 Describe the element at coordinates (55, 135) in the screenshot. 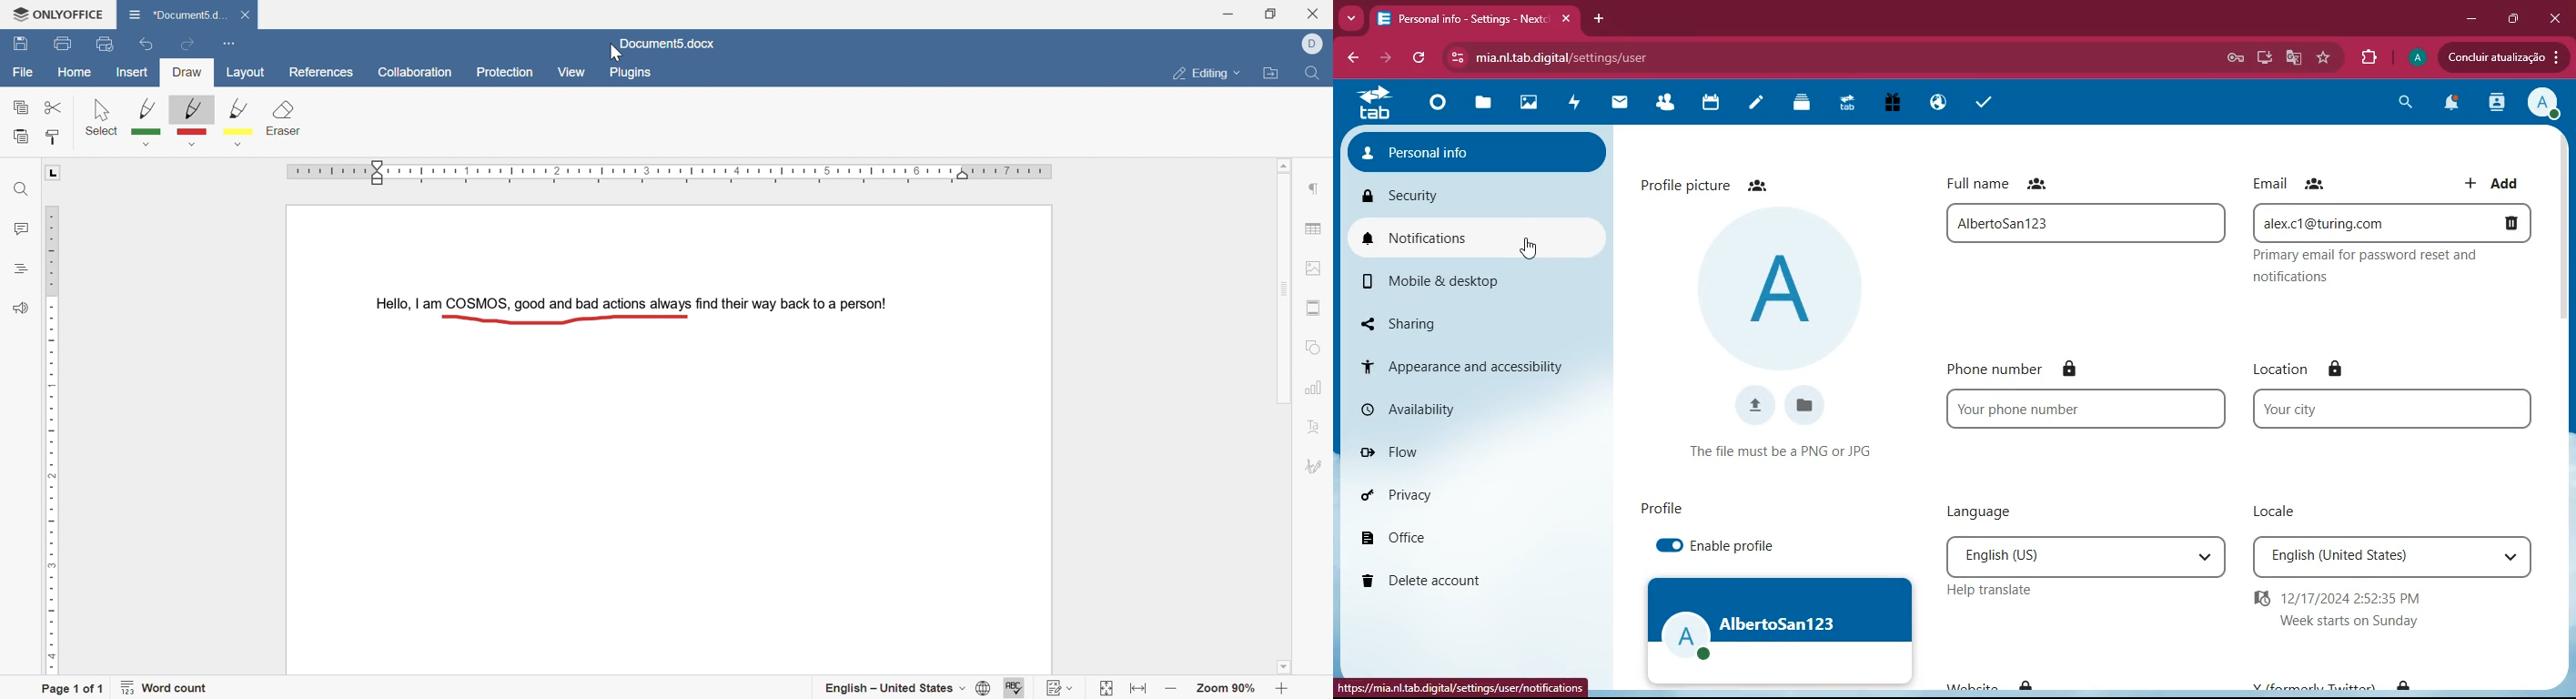

I see `copy style` at that location.